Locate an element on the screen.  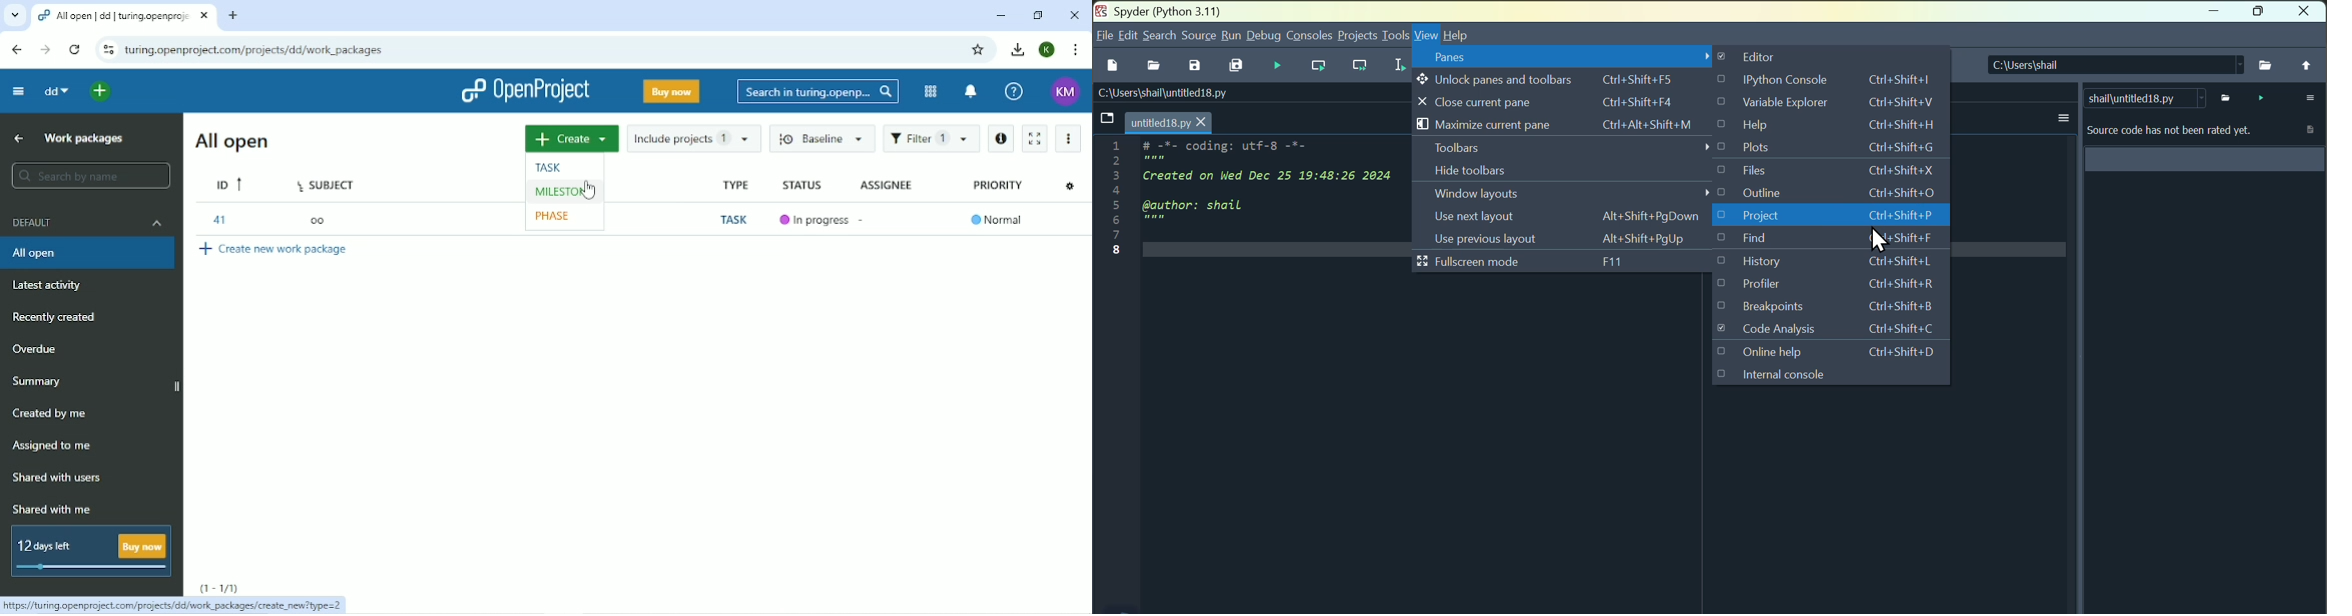
Run Current cell is located at coordinates (1322, 65).